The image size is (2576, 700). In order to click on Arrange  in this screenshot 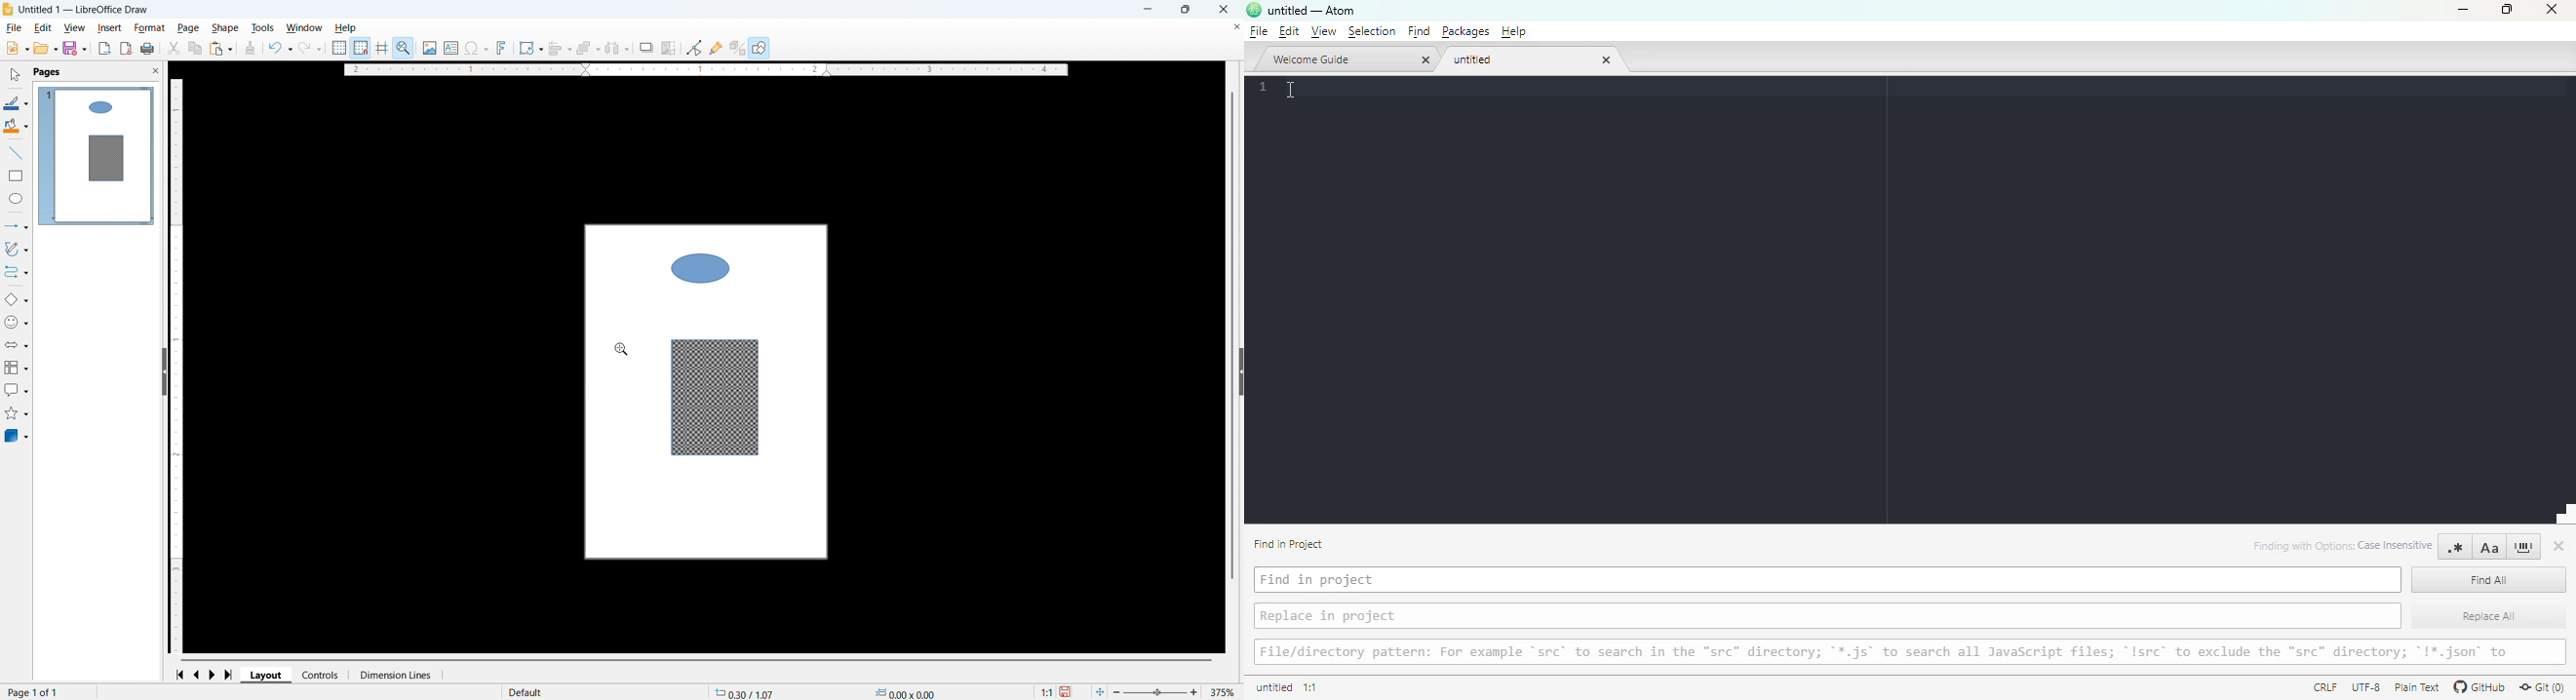, I will do `click(588, 49)`.